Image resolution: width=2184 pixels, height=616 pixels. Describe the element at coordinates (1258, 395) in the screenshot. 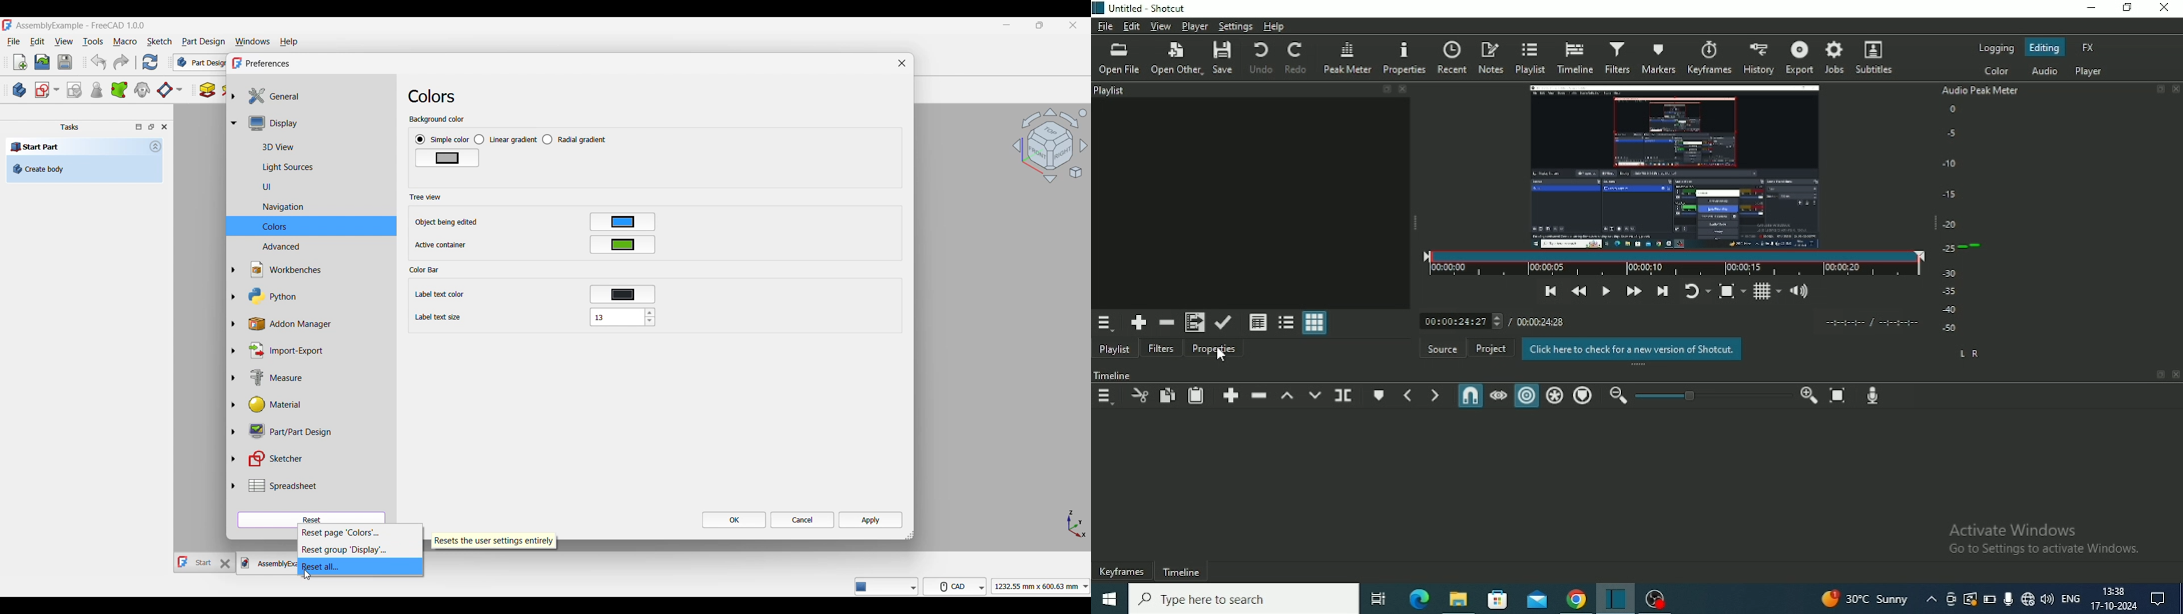

I see `Ripple delete` at that location.